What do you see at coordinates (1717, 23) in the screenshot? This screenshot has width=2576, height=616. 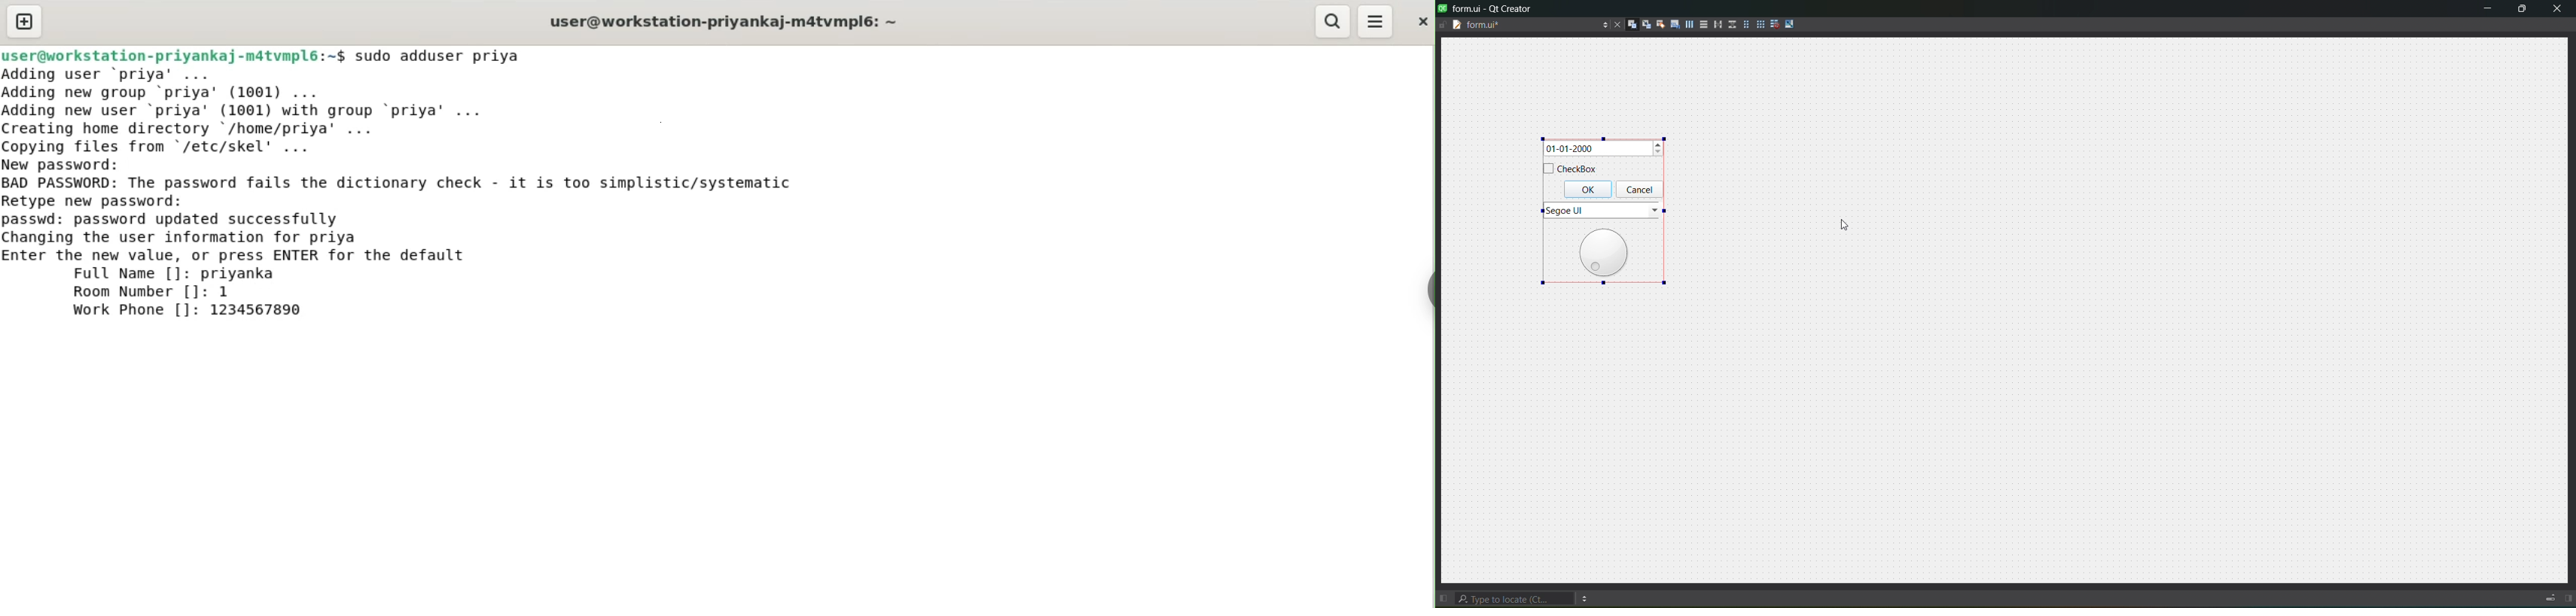 I see `layout horizontal splitter` at bounding box center [1717, 23].